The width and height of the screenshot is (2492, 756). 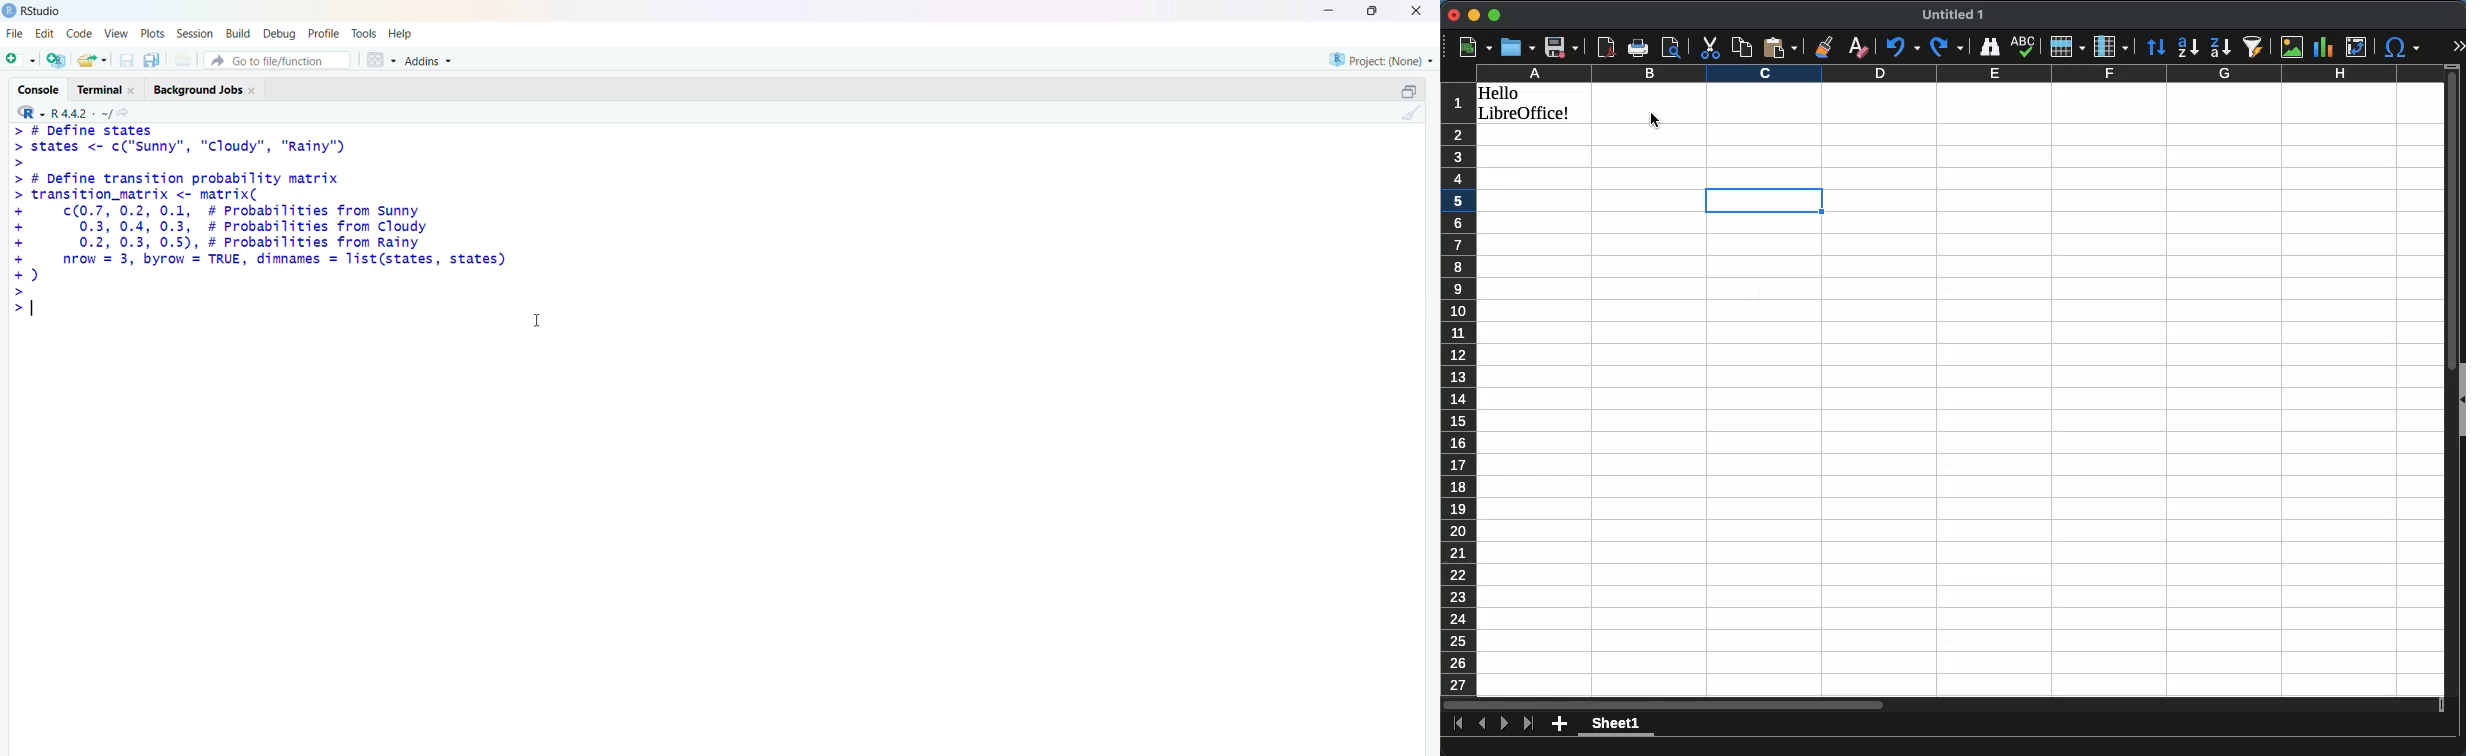 What do you see at coordinates (2155, 45) in the screenshot?
I see `sort` at bounding box center [2155, 45].